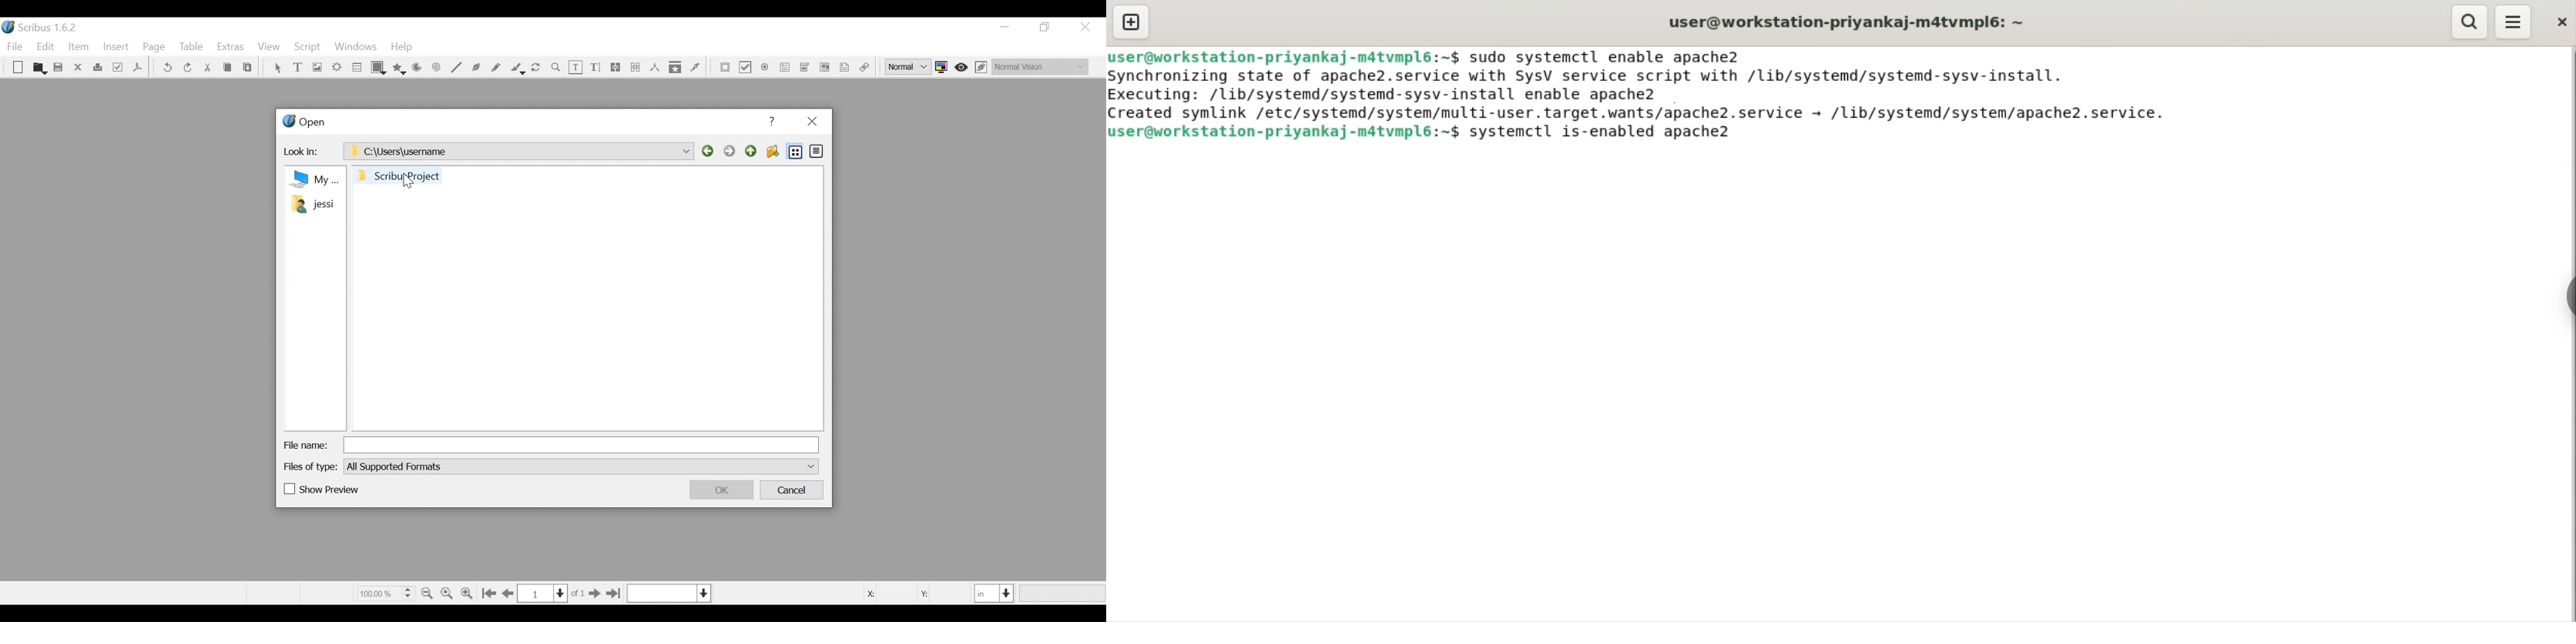  I want to click on Table, so click(357, 69).